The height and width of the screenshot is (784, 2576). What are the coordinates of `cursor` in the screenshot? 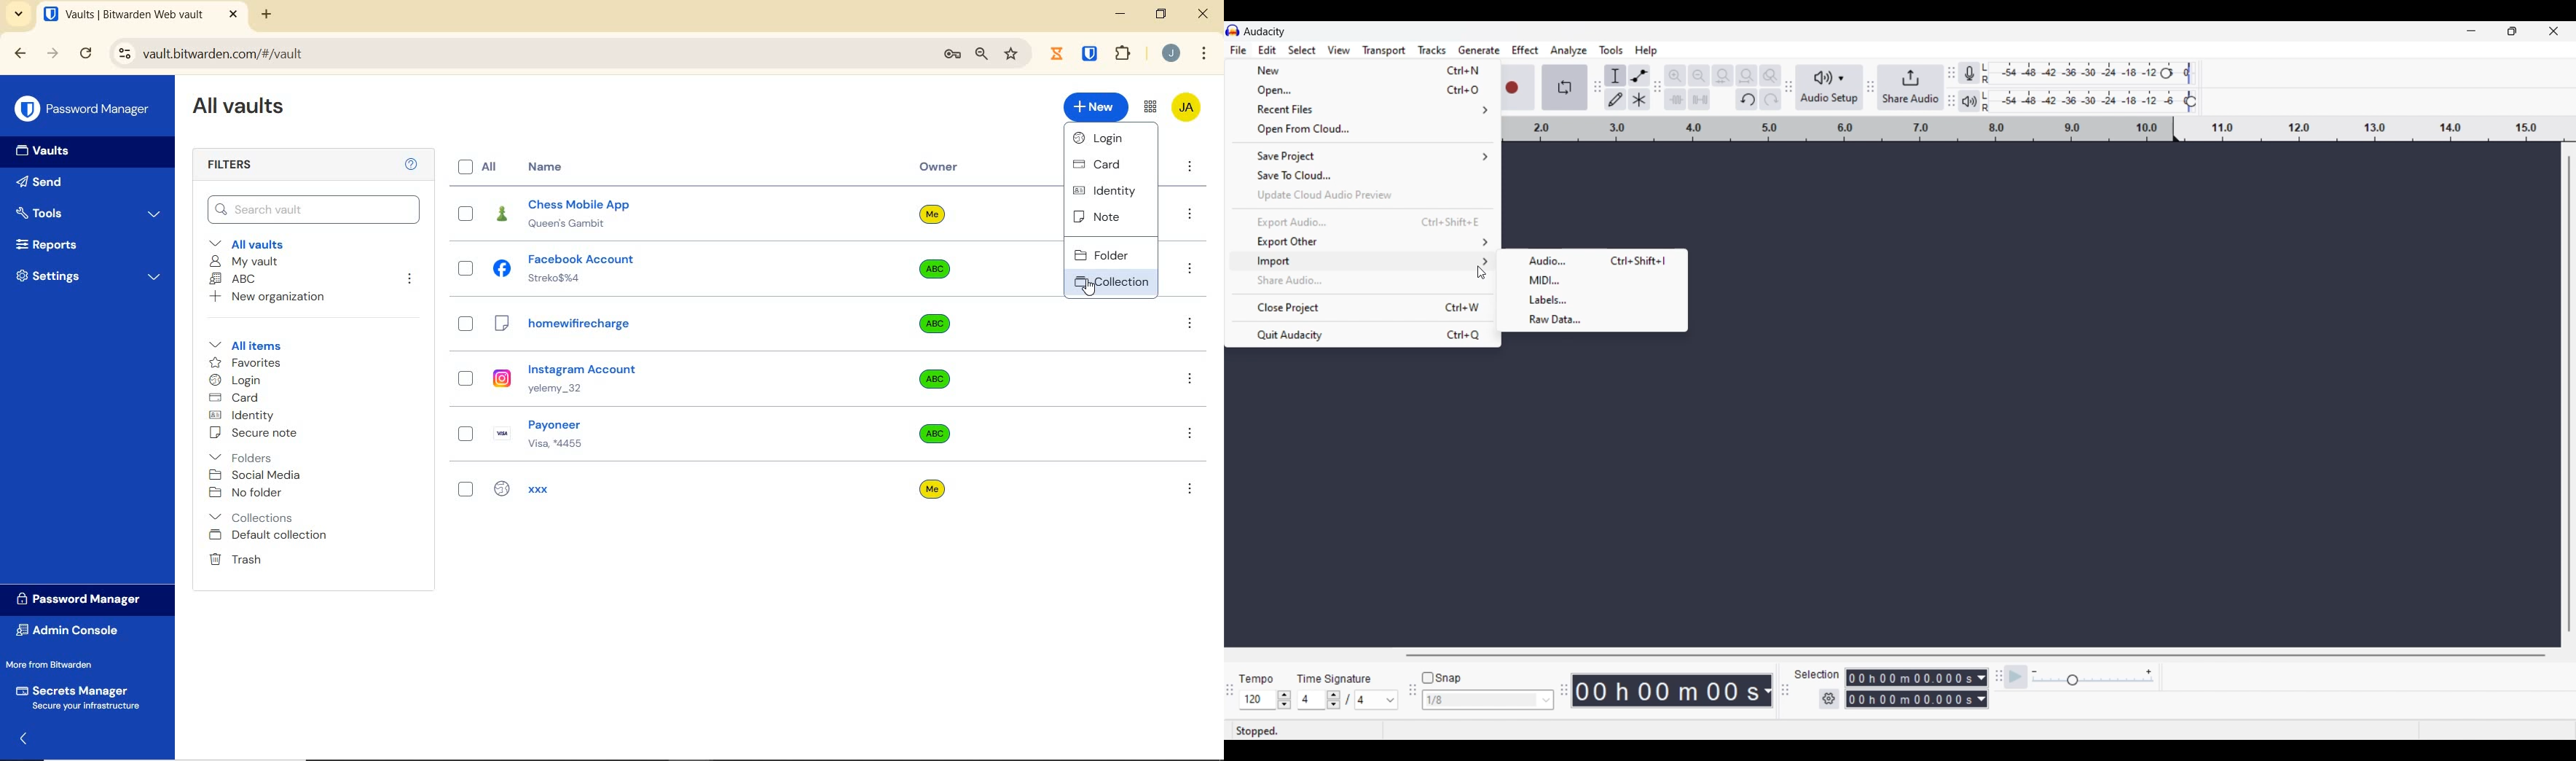 It's located at (1089, 289).